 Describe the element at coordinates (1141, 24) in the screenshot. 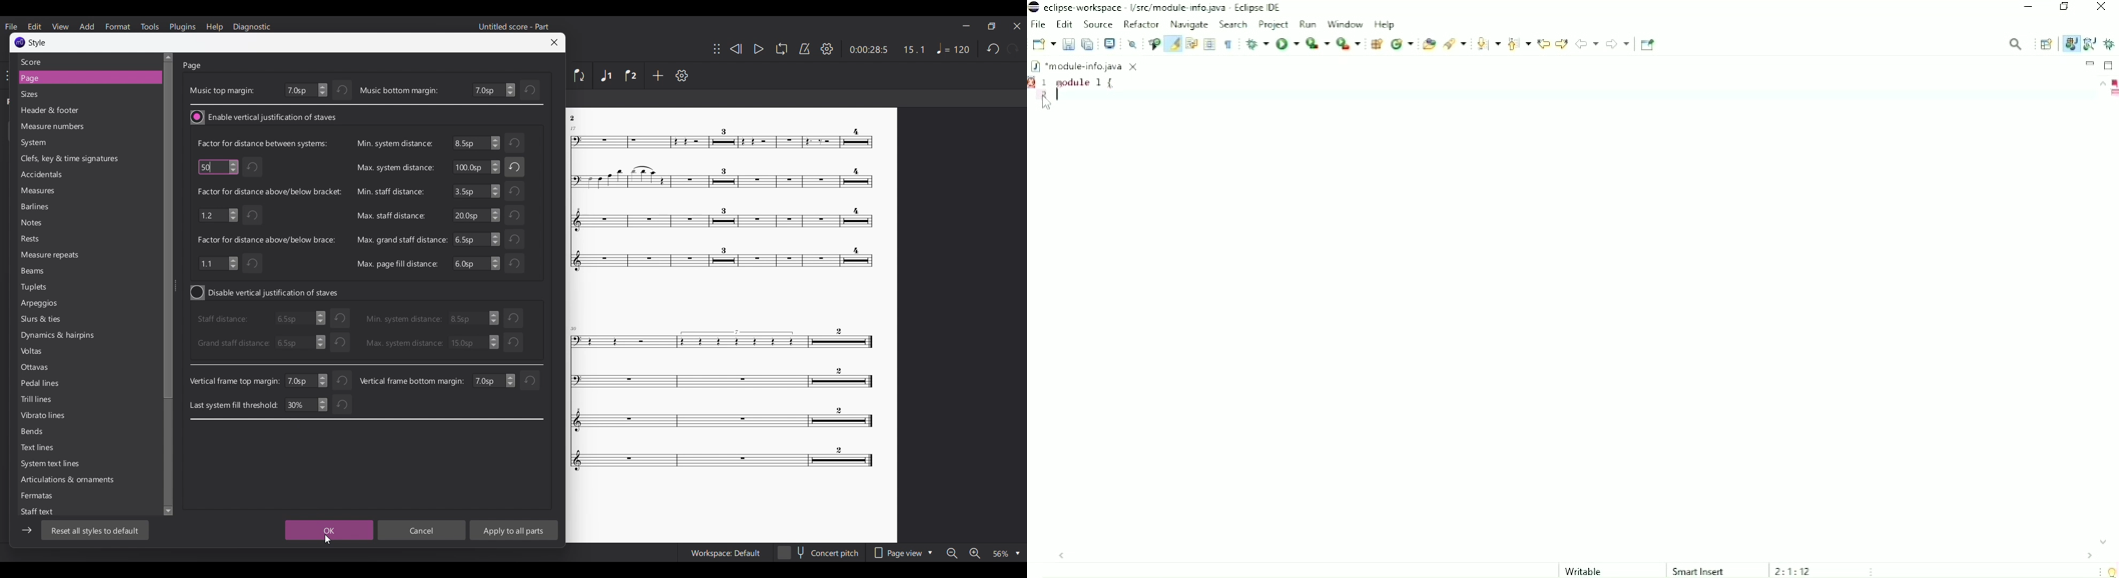

I see `Refactor` at that location.